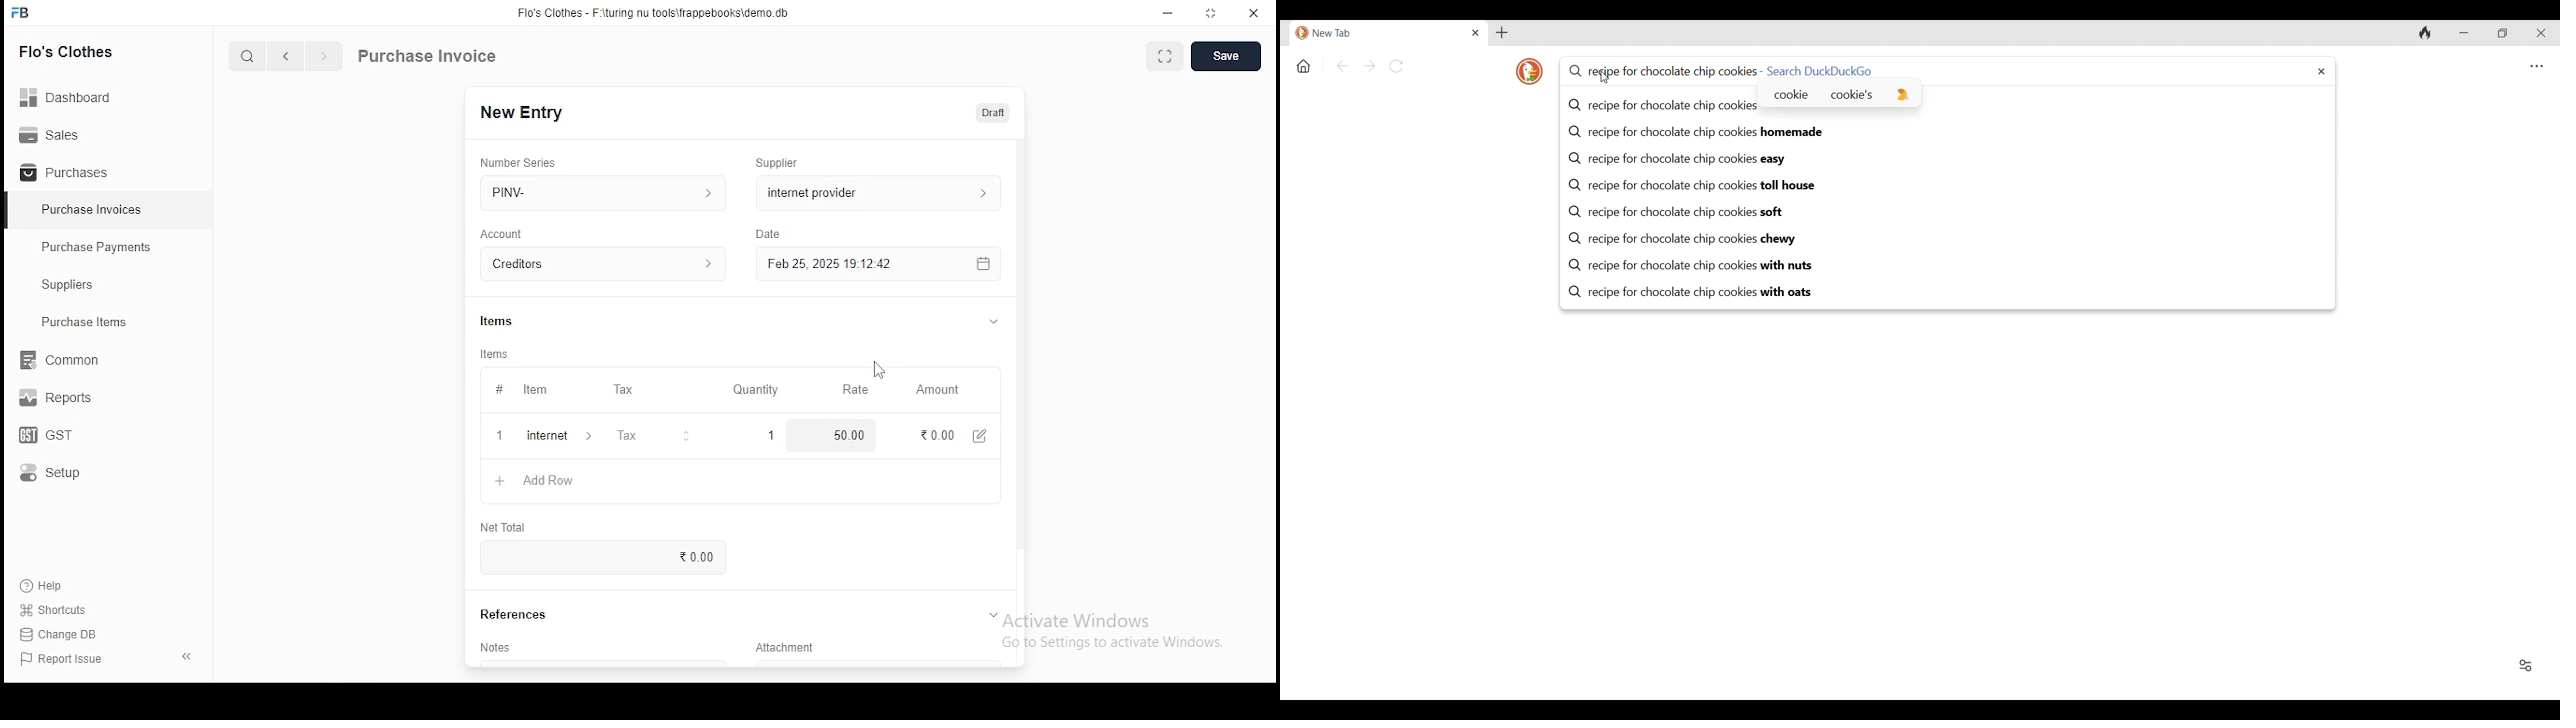  Describe the element at coordinates (2322, 71) in the screenshot. I see `Delete current search` at that location.